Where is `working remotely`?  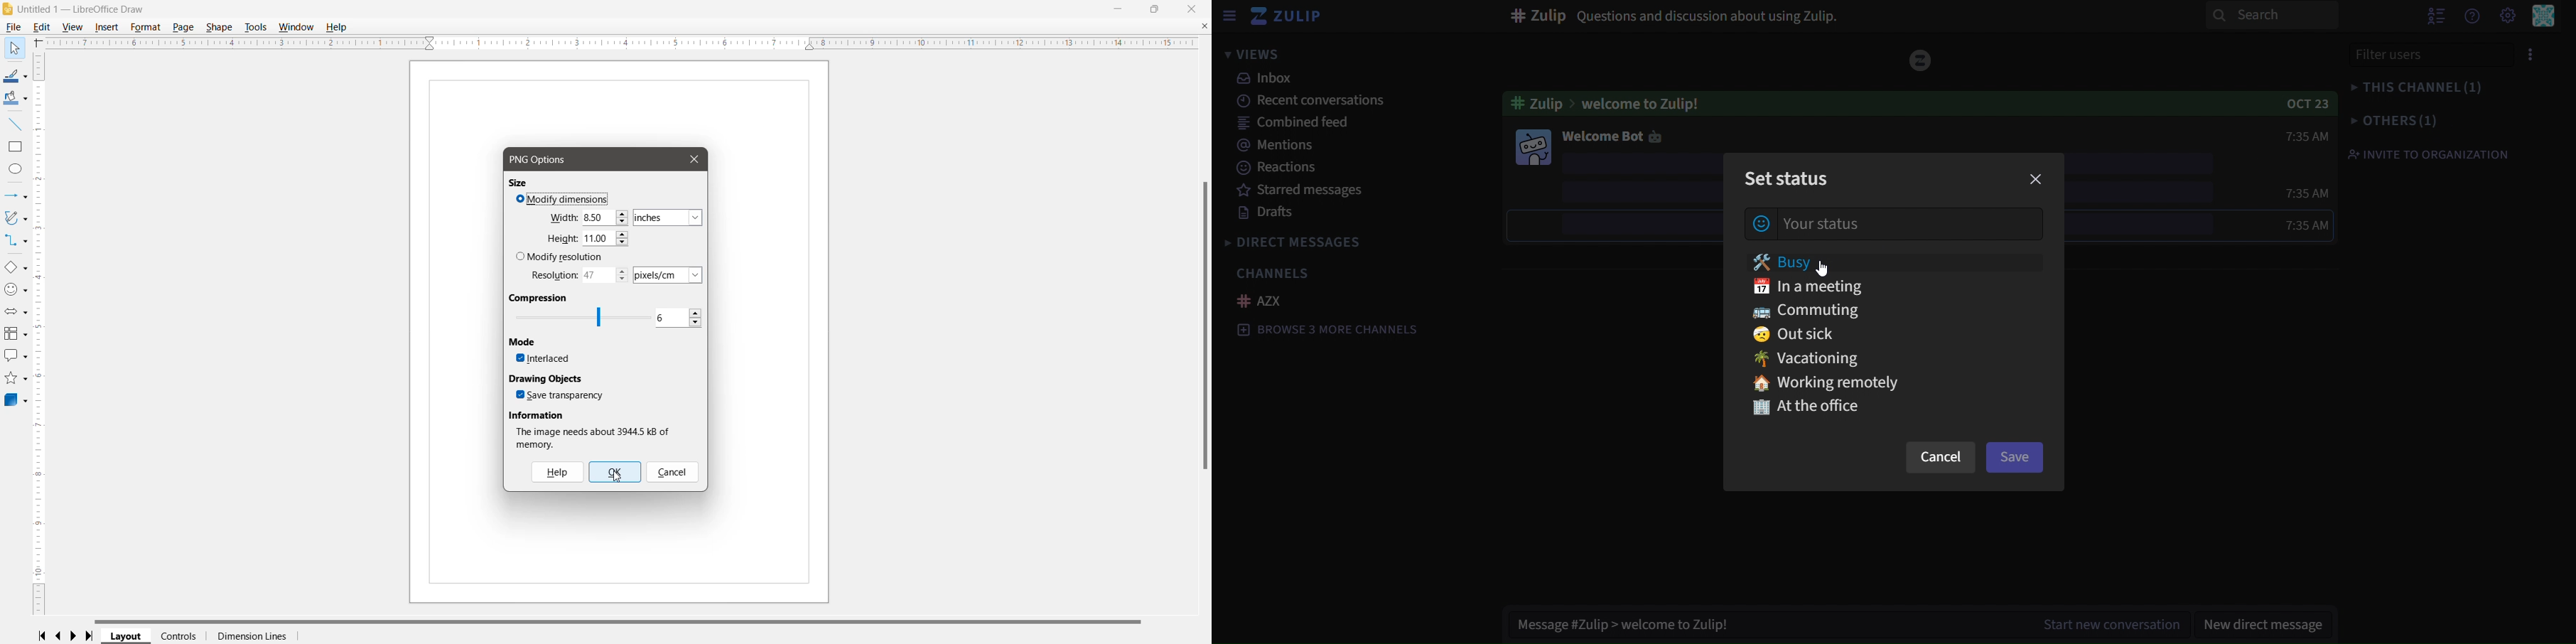 working remotely is located at coordinates (1844, 382).